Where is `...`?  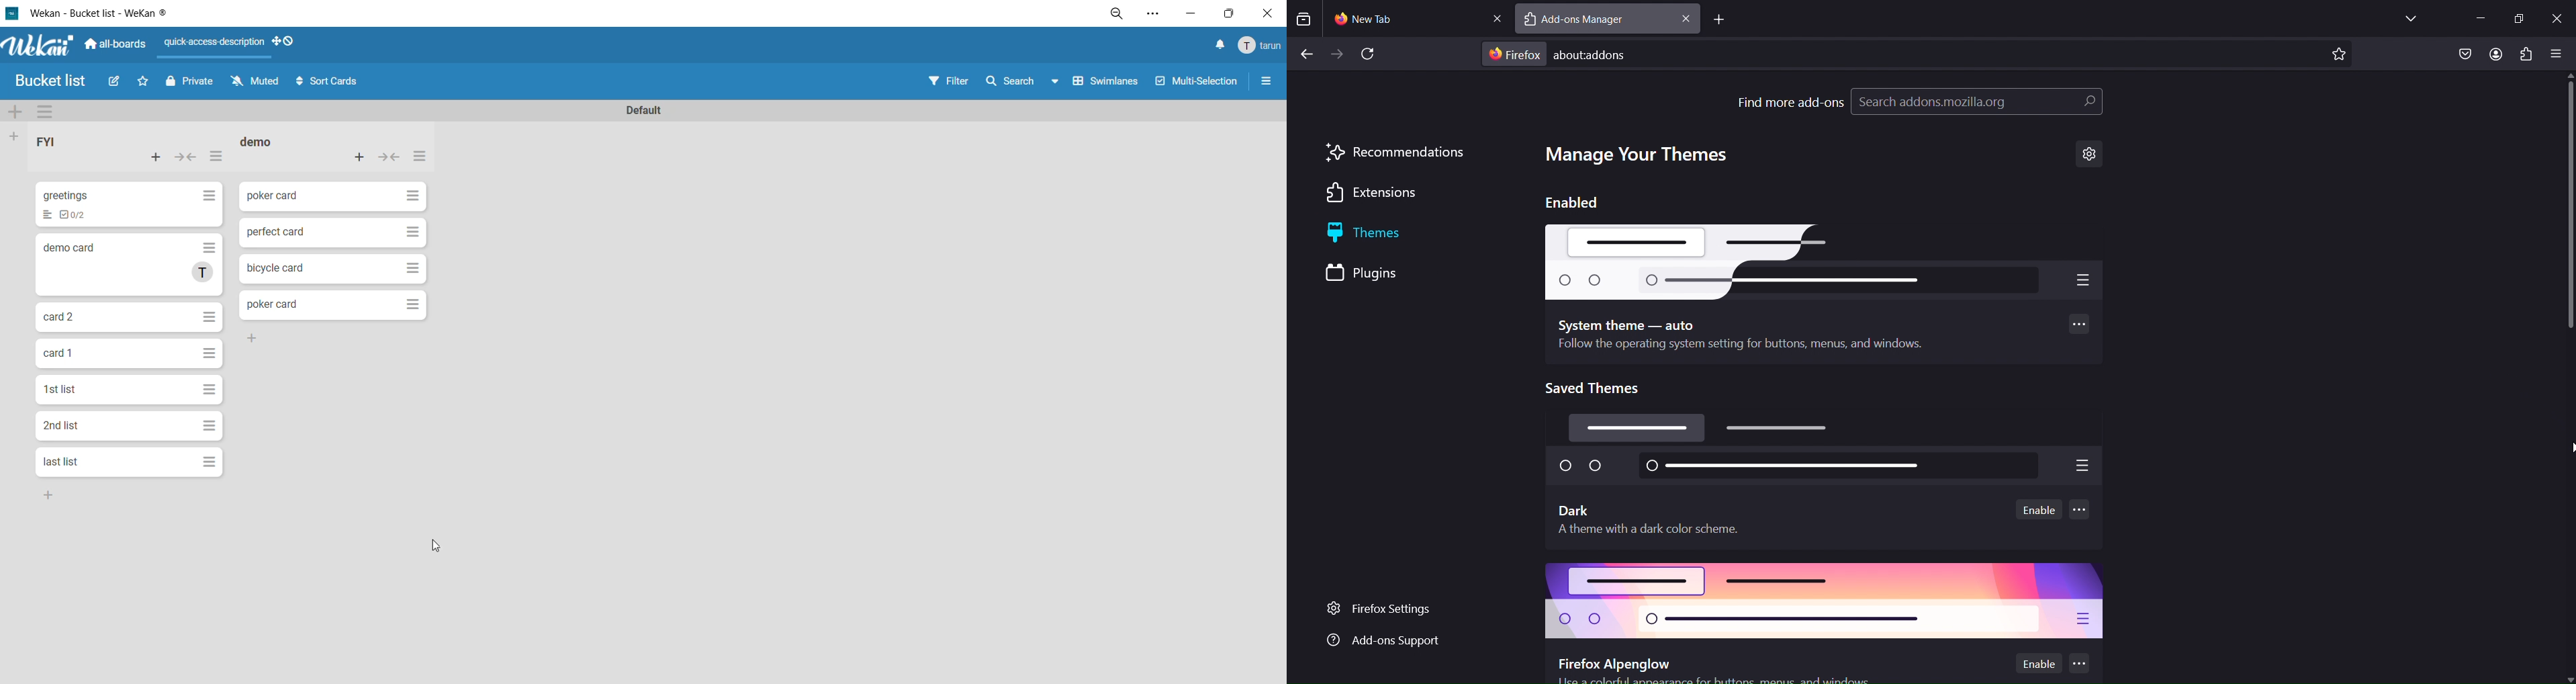
... is located at coordinates (2084, 325).